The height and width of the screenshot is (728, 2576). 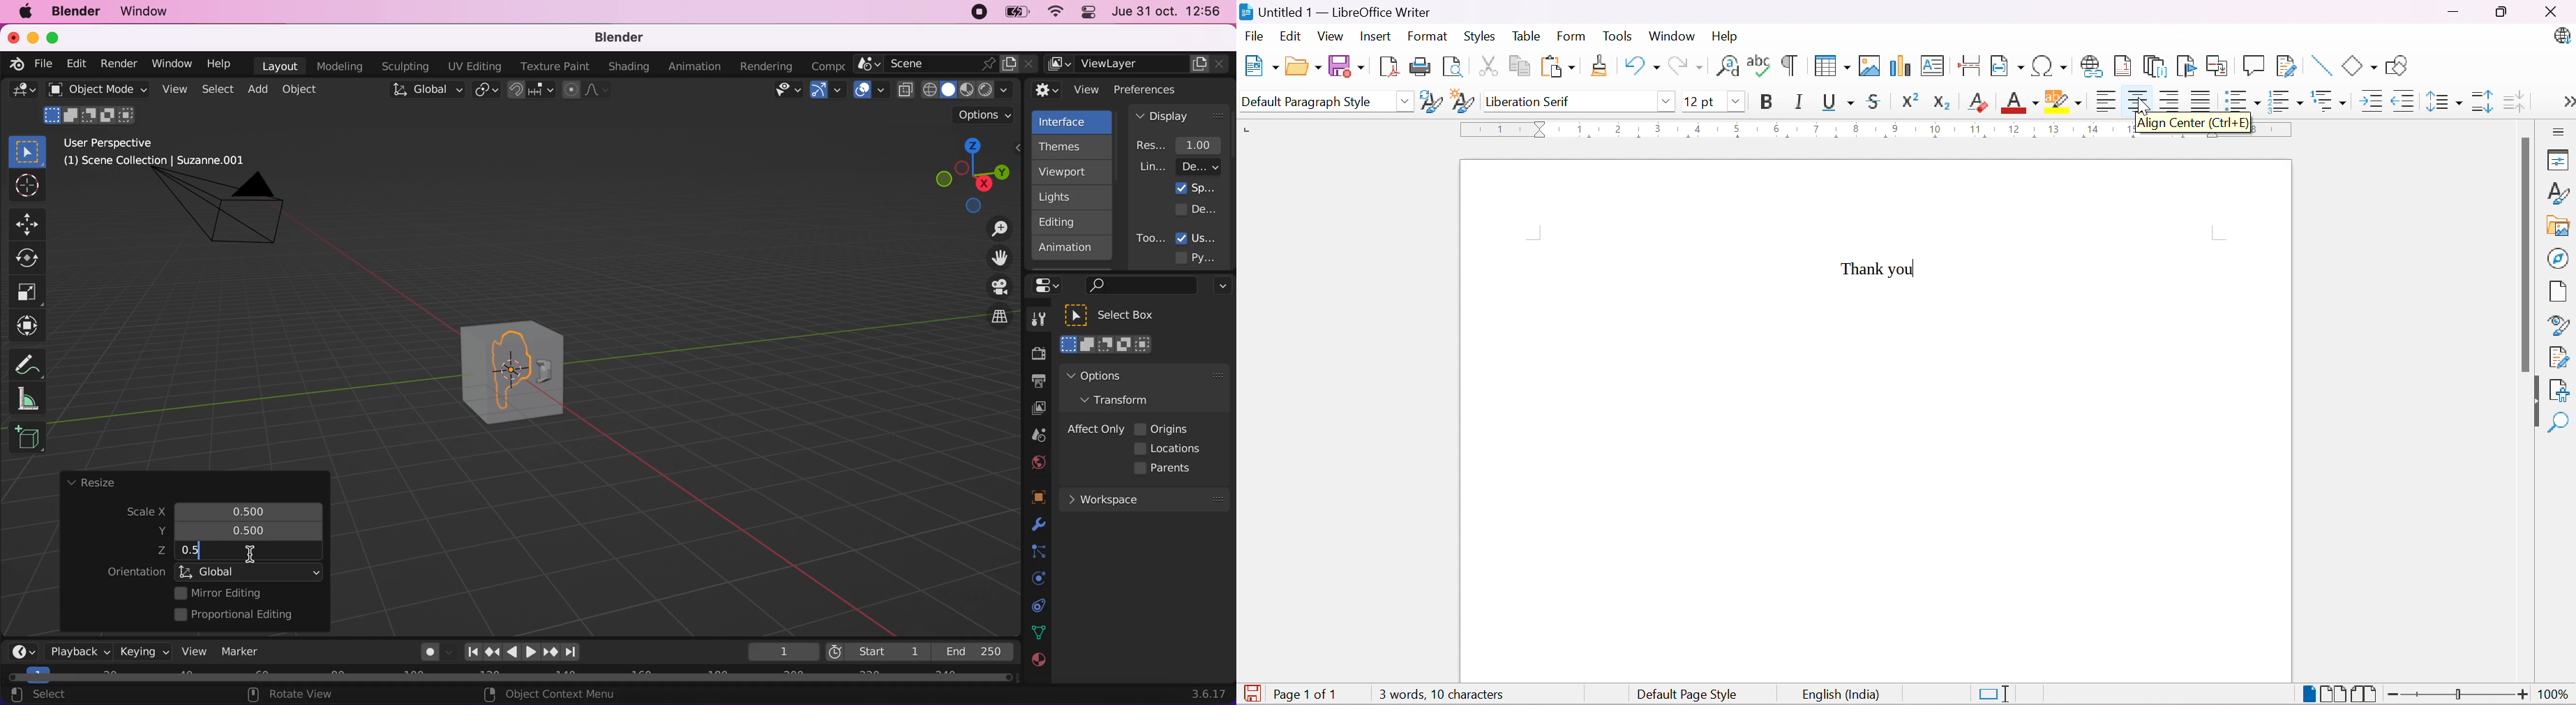 I want to click on Default Page Style, so click(x=1688, y=695).